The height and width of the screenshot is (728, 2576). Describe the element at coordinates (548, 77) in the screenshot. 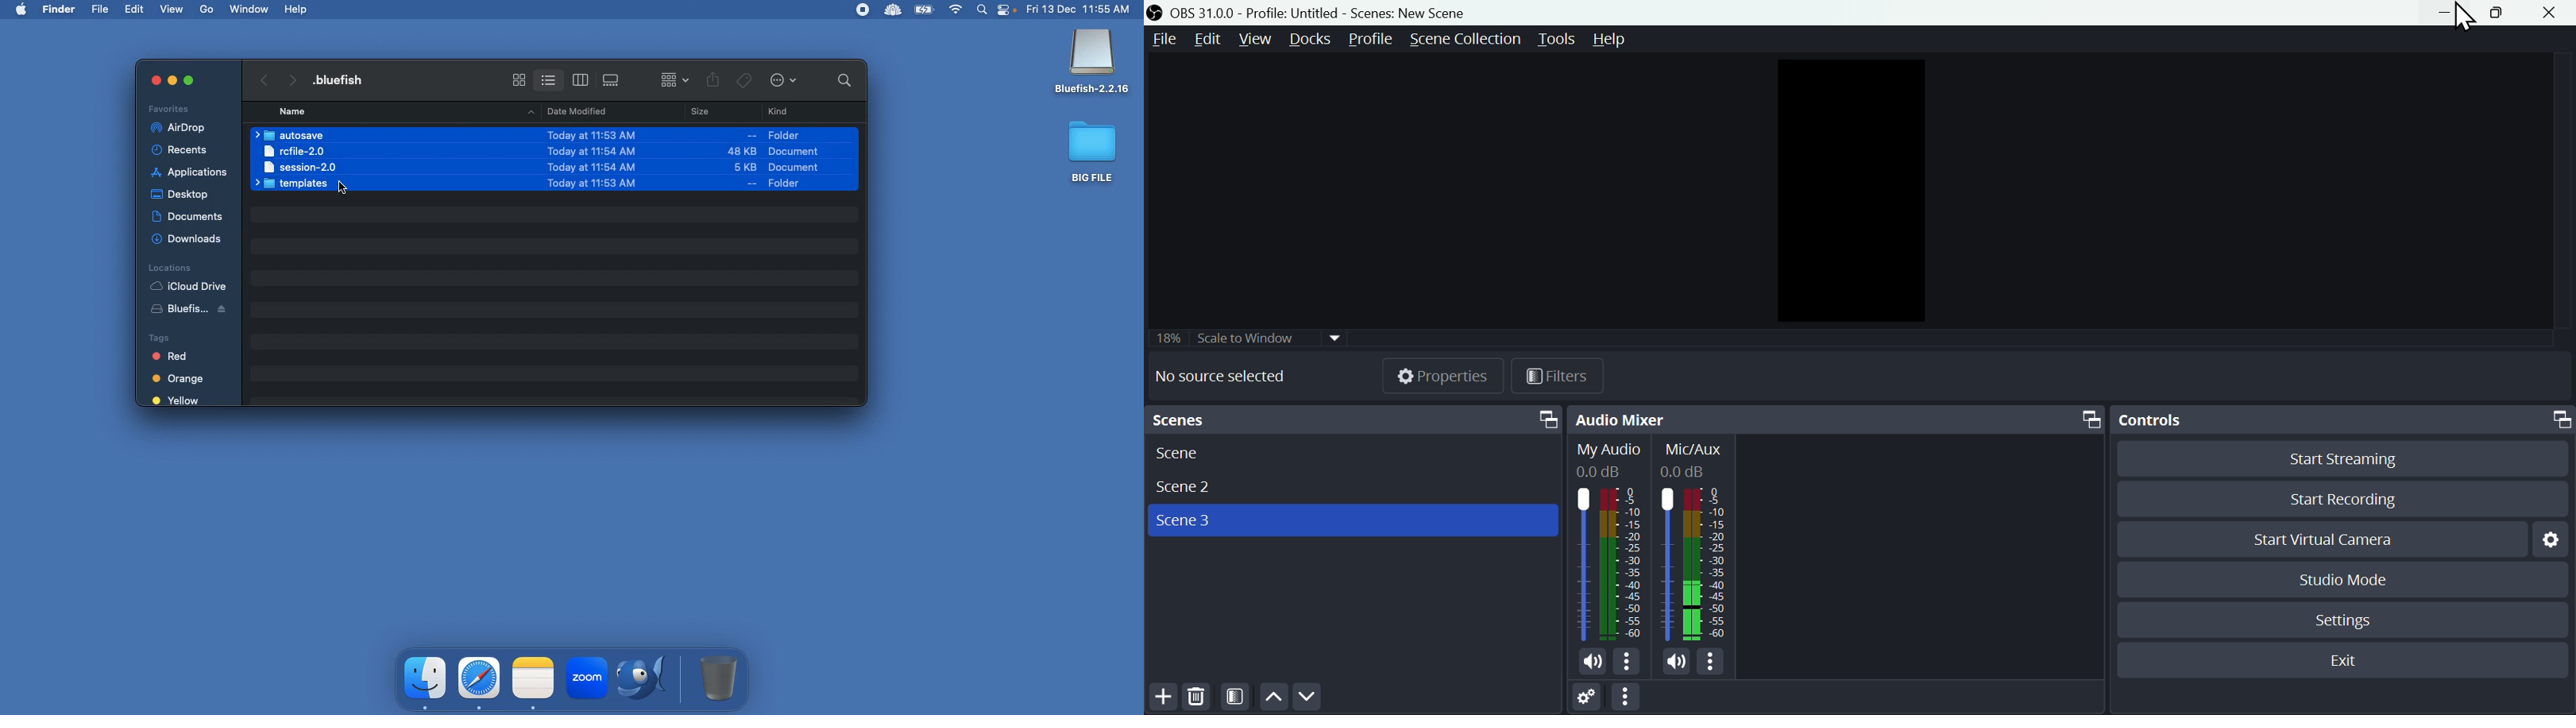

I see `List View` at that location.